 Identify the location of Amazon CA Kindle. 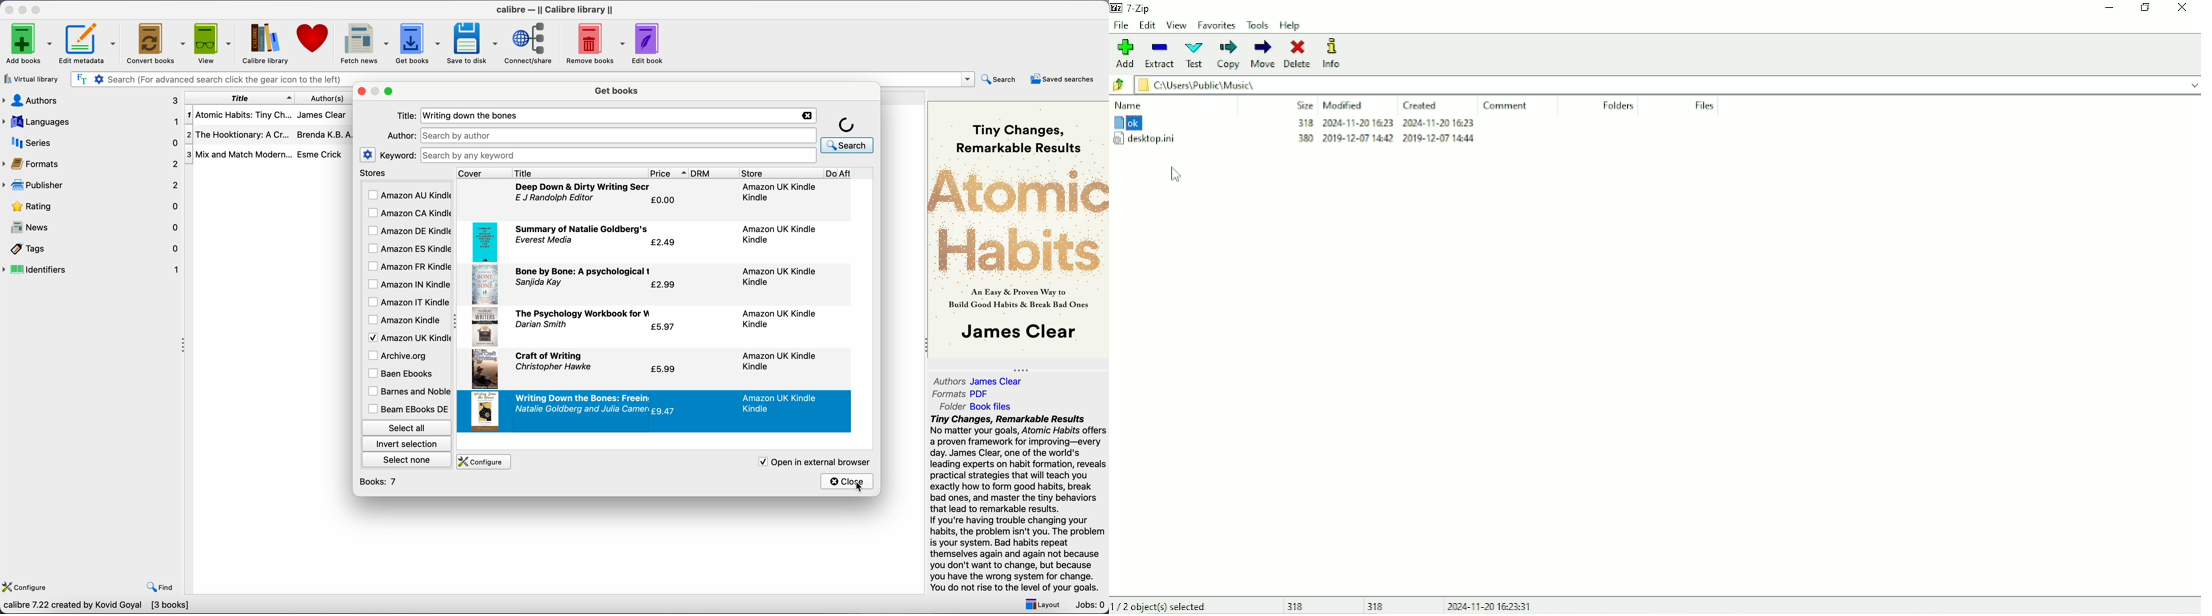
(408, 214).